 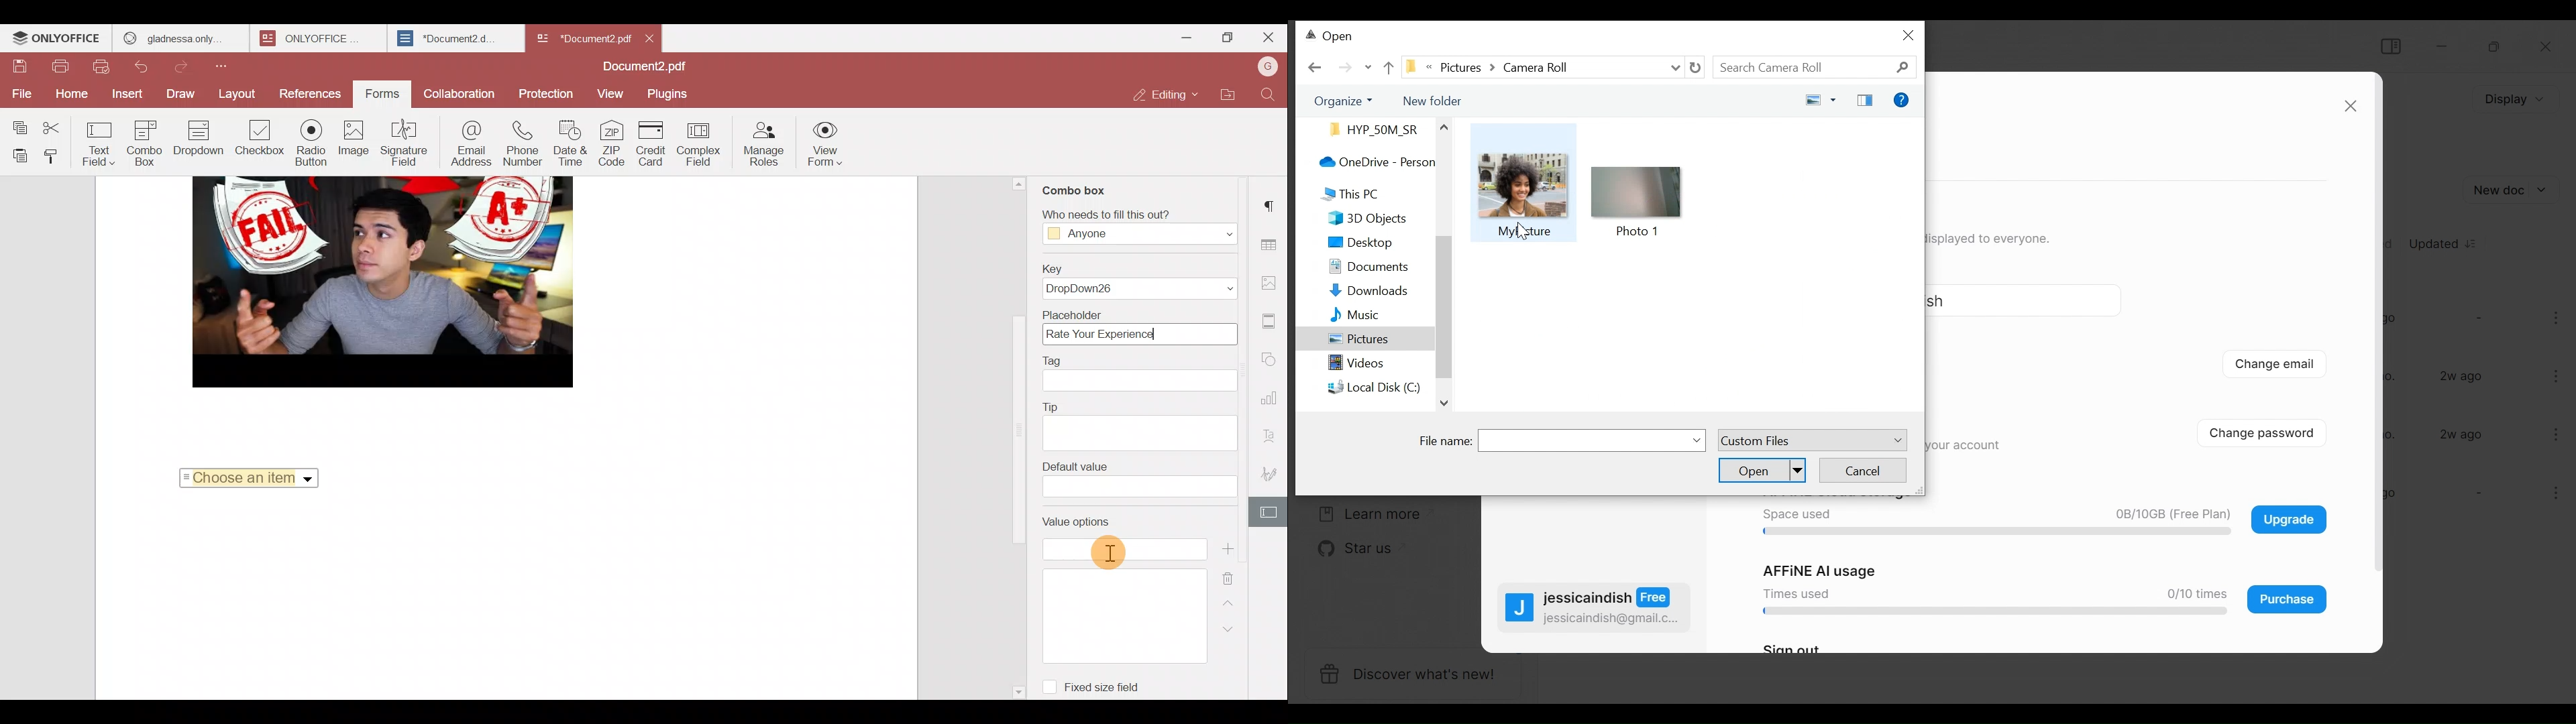 What do you see at coordinates (545, 91) in the screenshot?
I see `Protection` at bounding box center [545, 91].